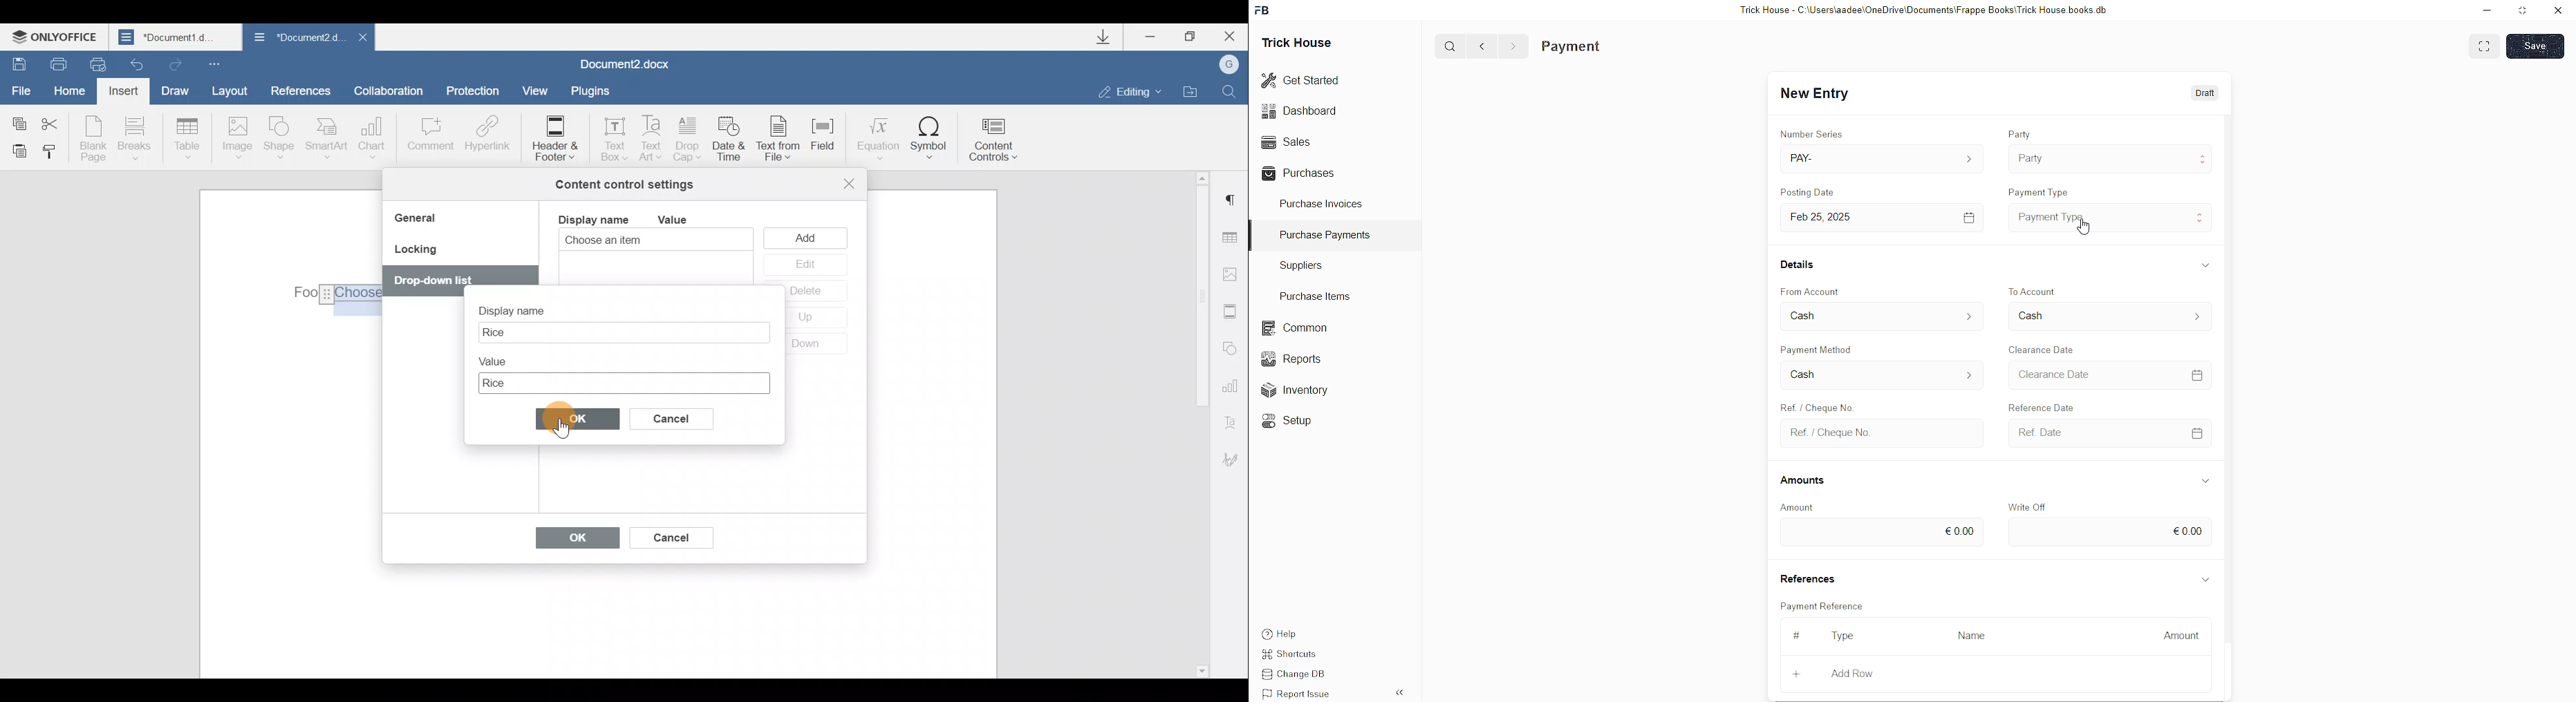  What do you see at coordinates (523, 307) in the screenshot?
I see `Display name` at bounding box center [523, 307].